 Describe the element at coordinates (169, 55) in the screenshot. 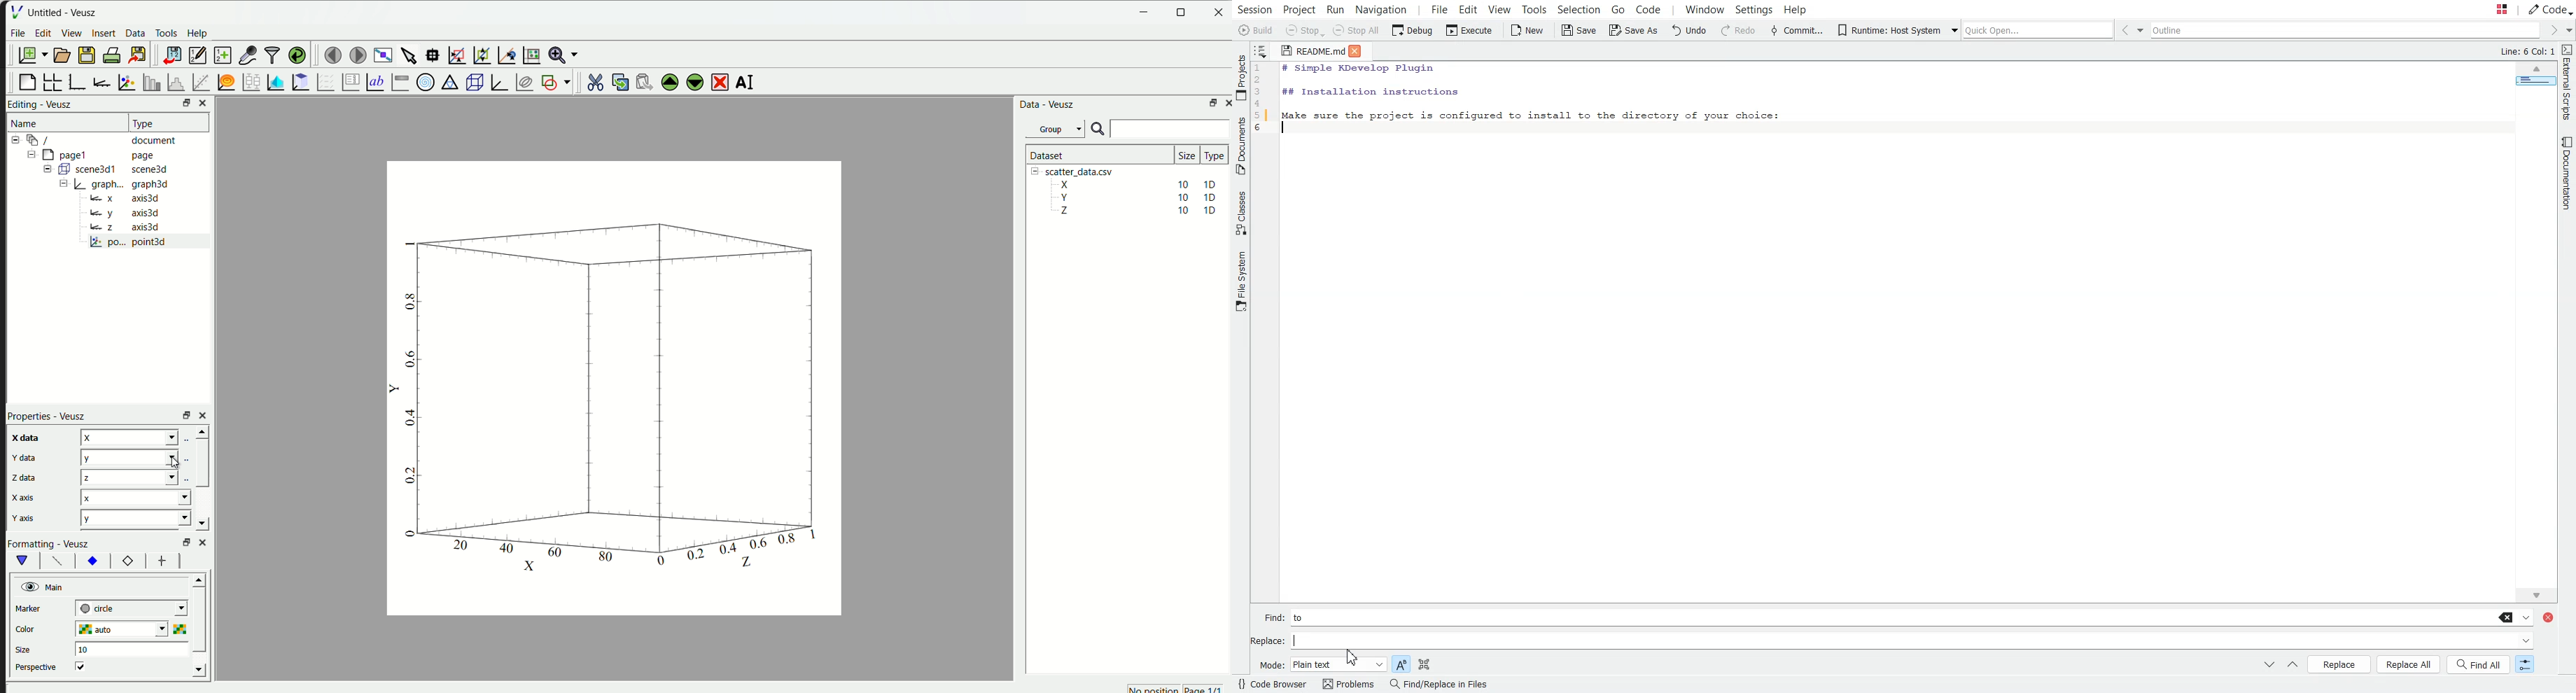

I see `import data` at that location.